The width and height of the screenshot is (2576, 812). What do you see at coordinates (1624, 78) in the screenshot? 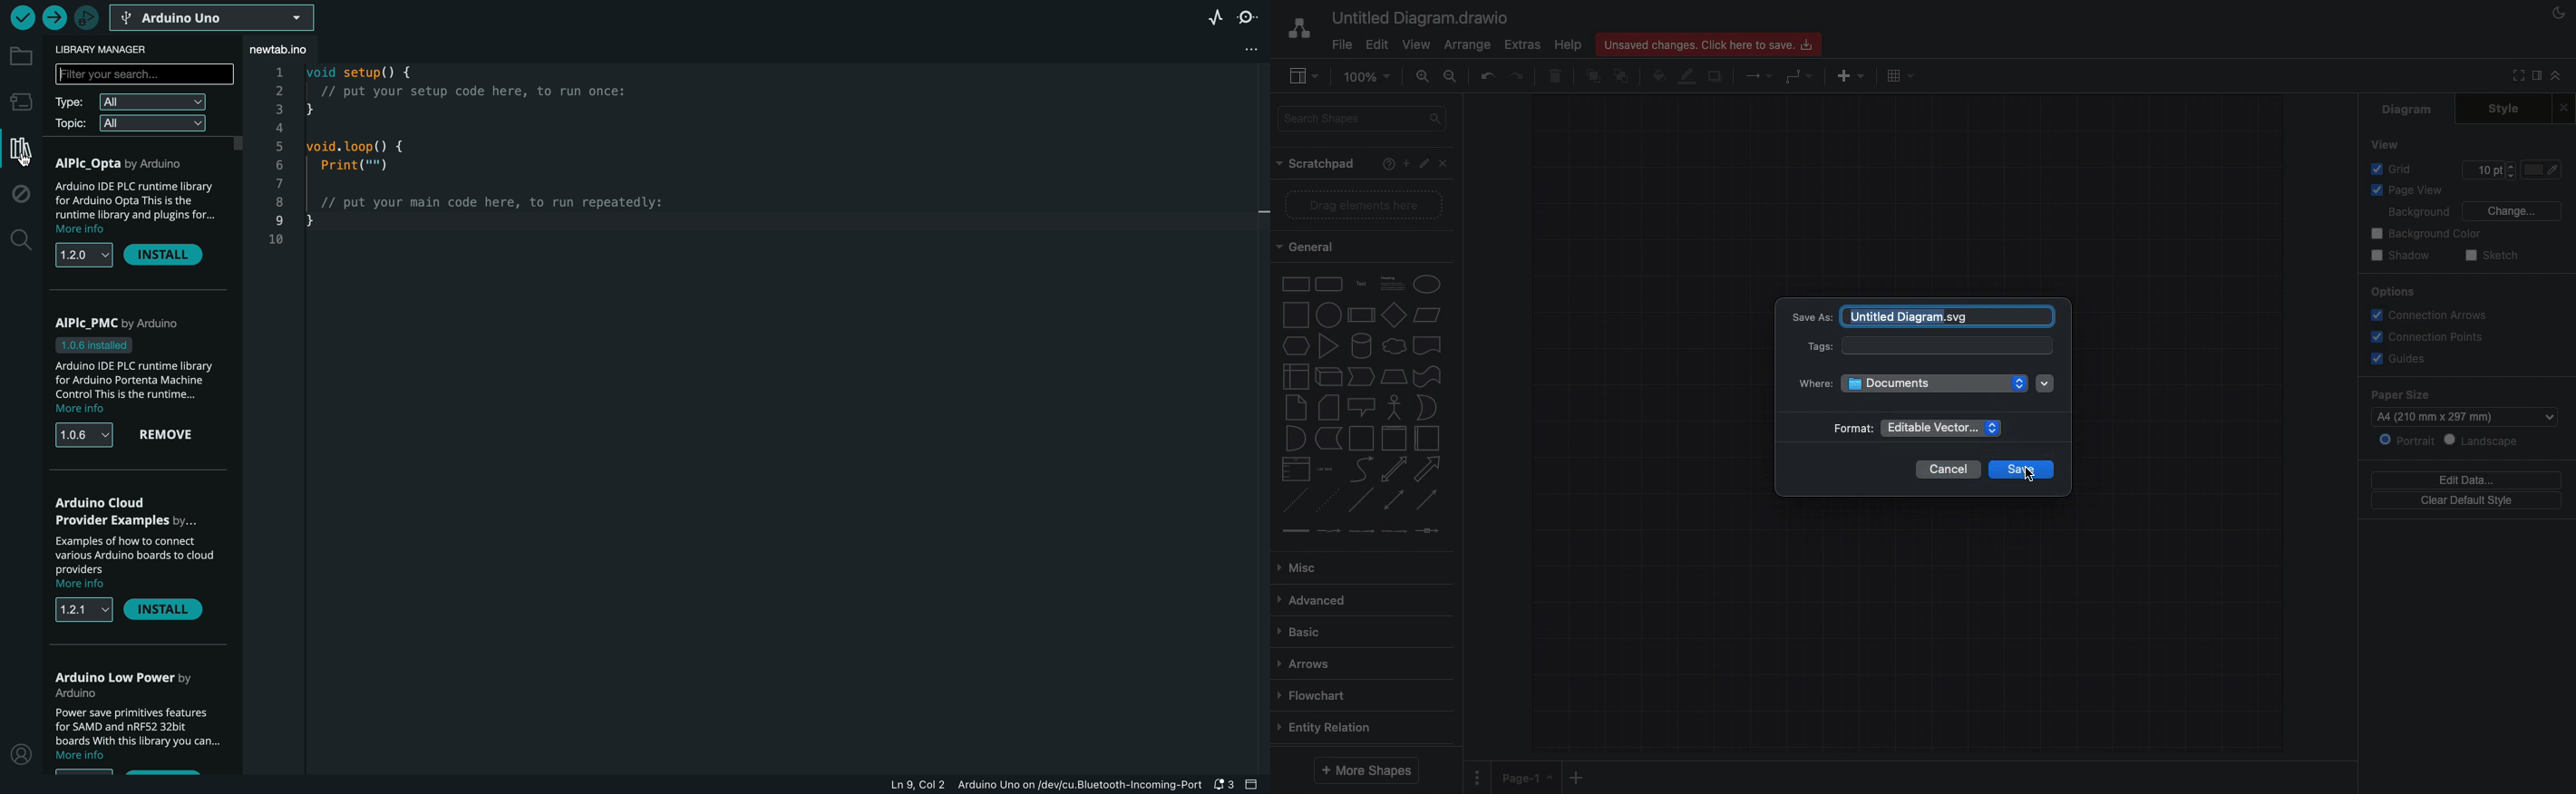
I see `To back` at bounding box center [1624, 78].